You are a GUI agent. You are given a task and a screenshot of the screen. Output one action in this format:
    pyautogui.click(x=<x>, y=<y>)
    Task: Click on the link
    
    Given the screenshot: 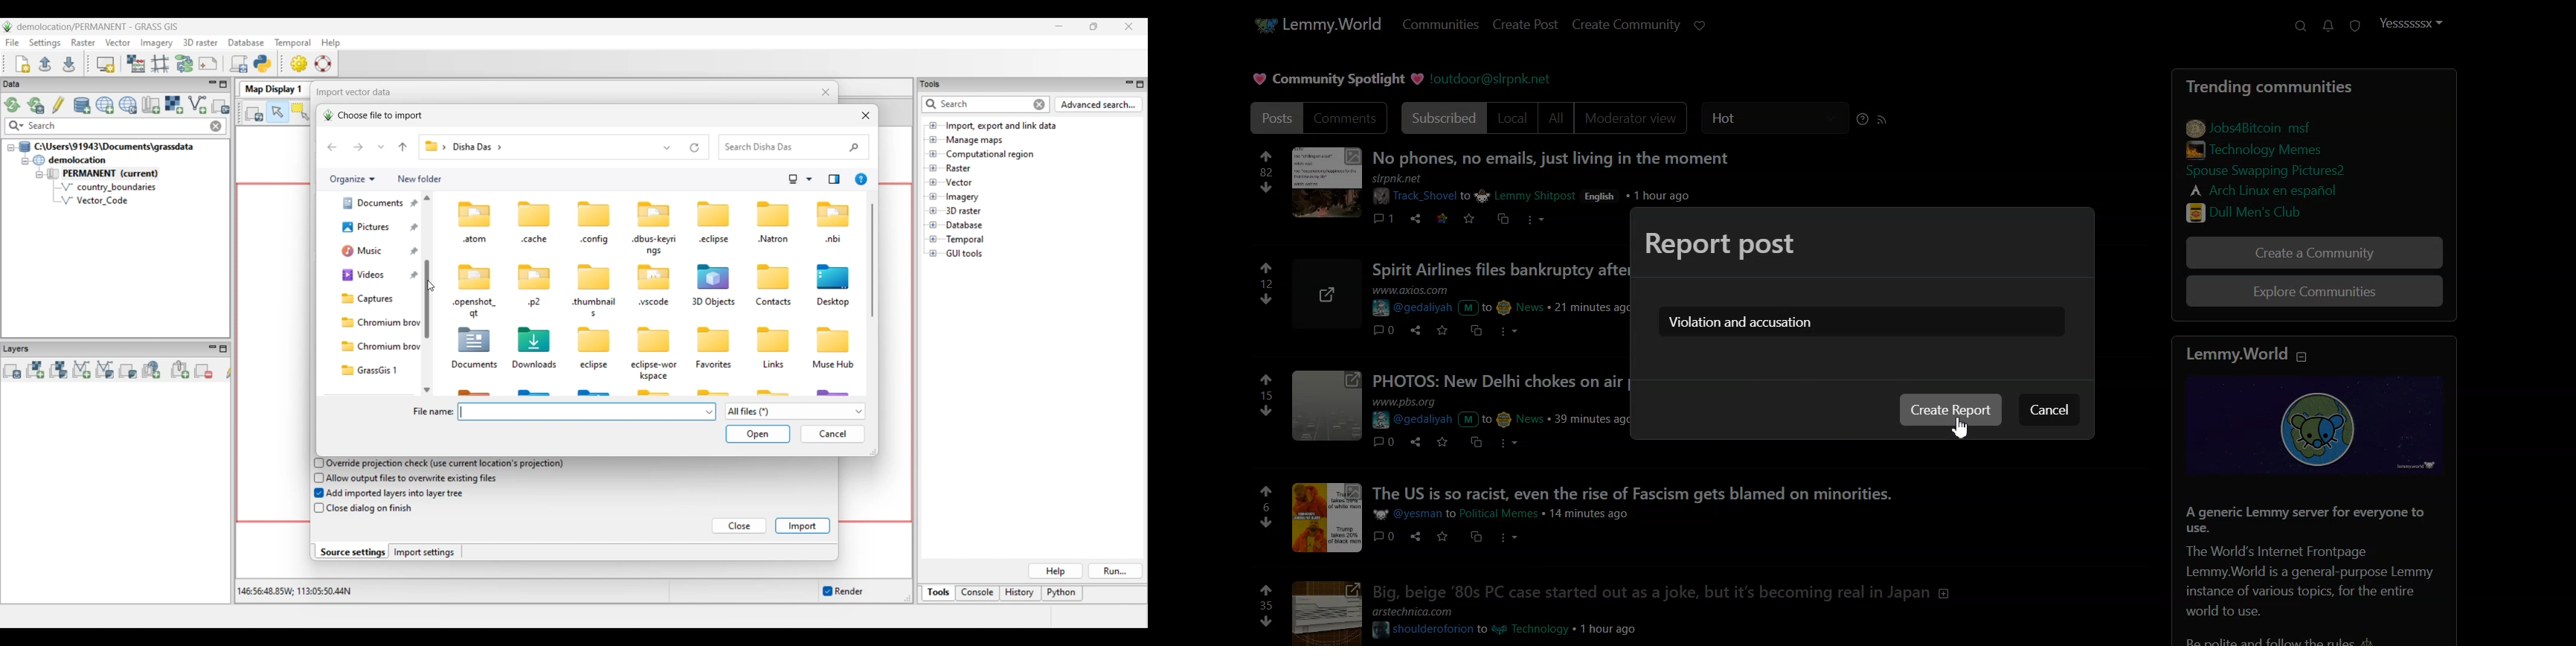 What is the action you would take?
    pyautogui.click(x=2261, y=149)
    